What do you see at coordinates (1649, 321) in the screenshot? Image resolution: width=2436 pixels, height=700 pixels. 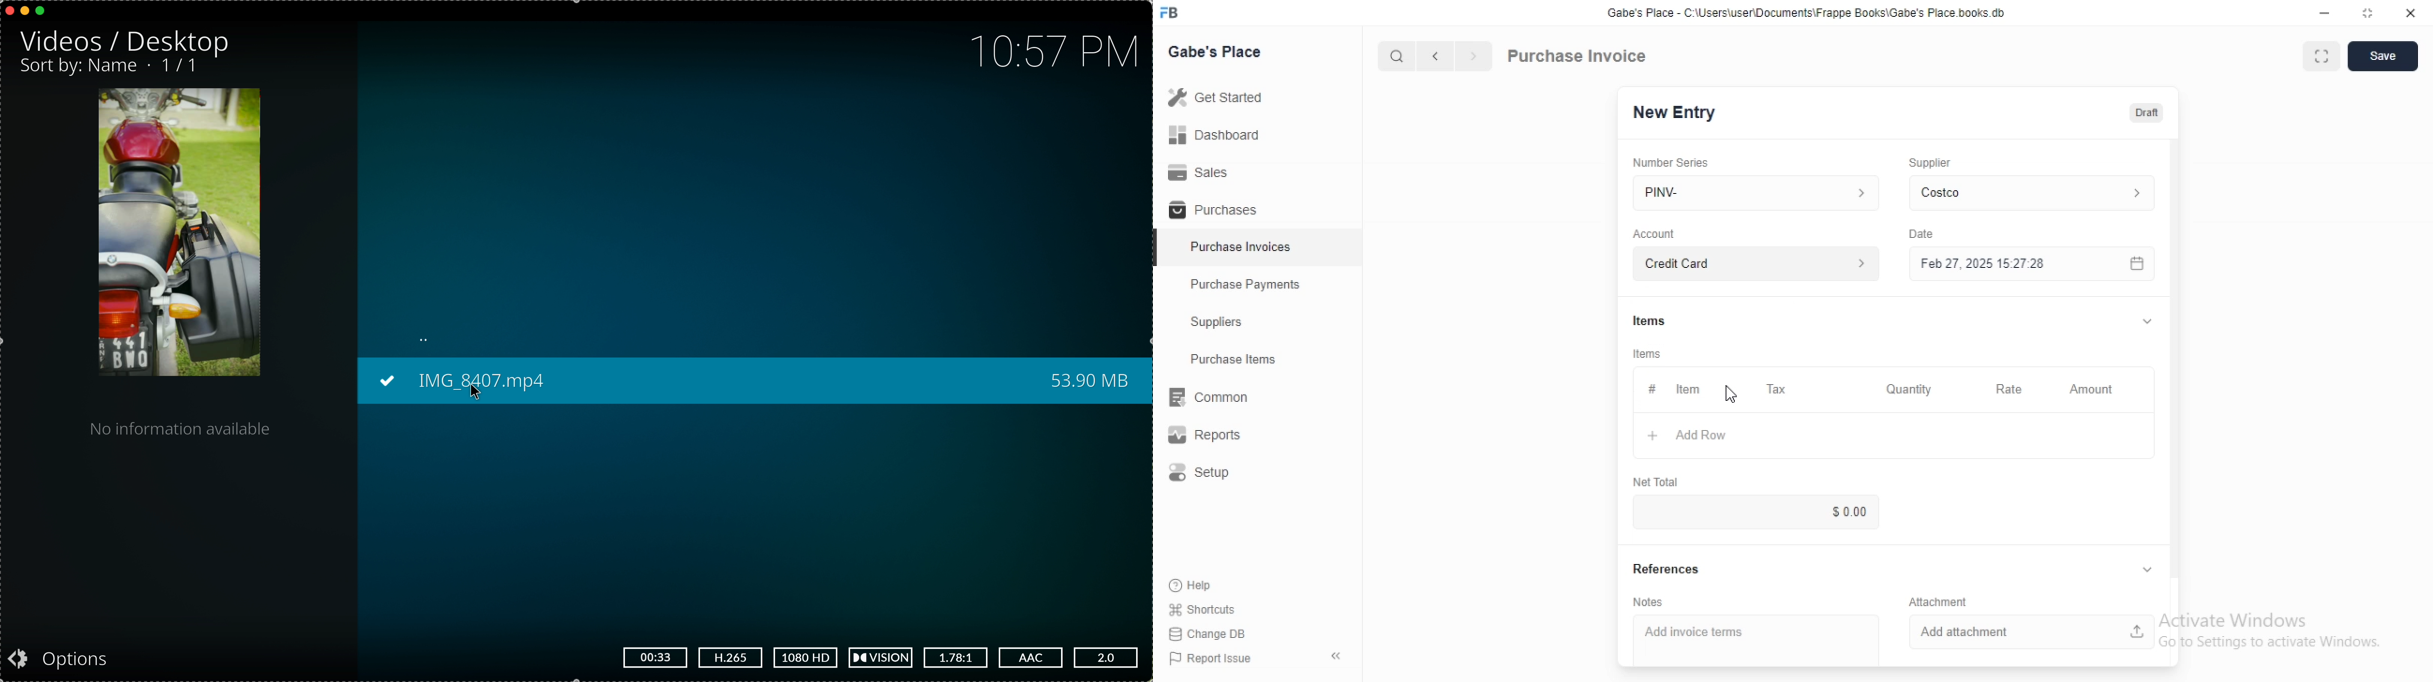 I see `Items` at bounding box center [1649, 321].